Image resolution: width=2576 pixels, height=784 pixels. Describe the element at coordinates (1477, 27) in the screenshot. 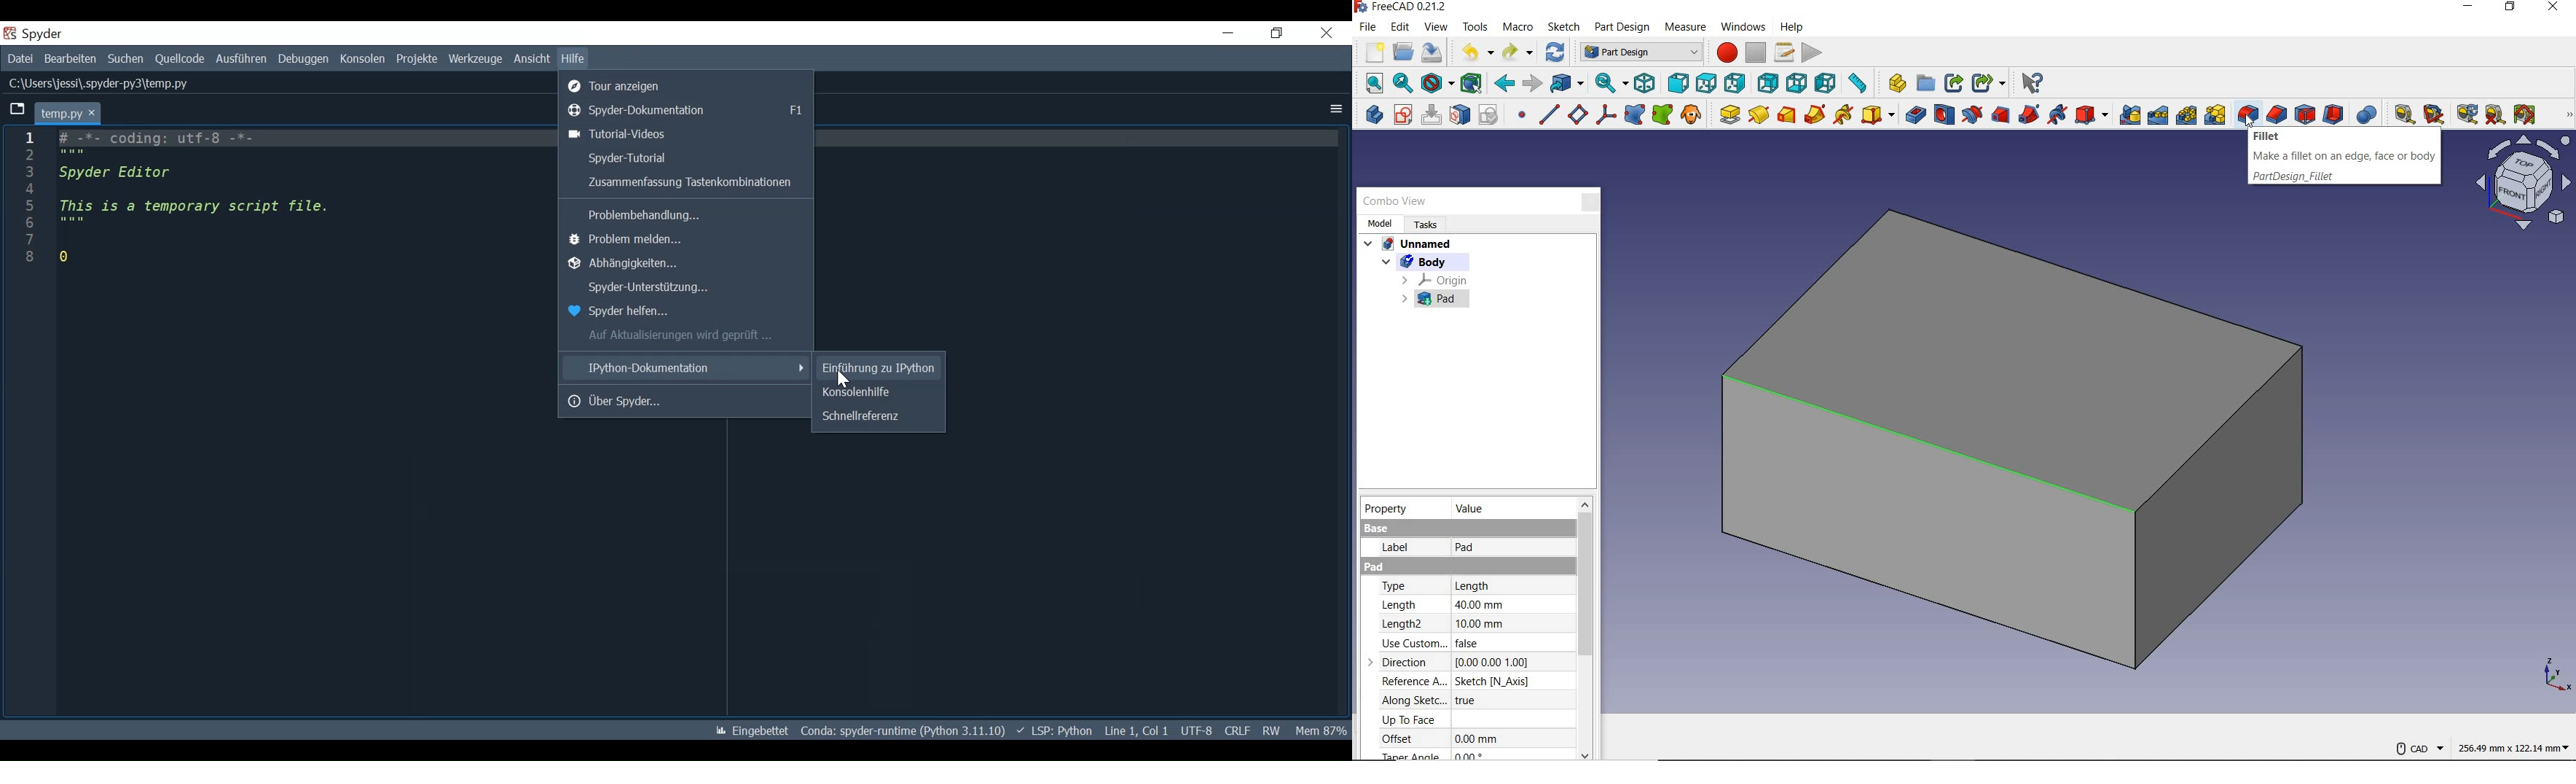

I see `tools` at that location.